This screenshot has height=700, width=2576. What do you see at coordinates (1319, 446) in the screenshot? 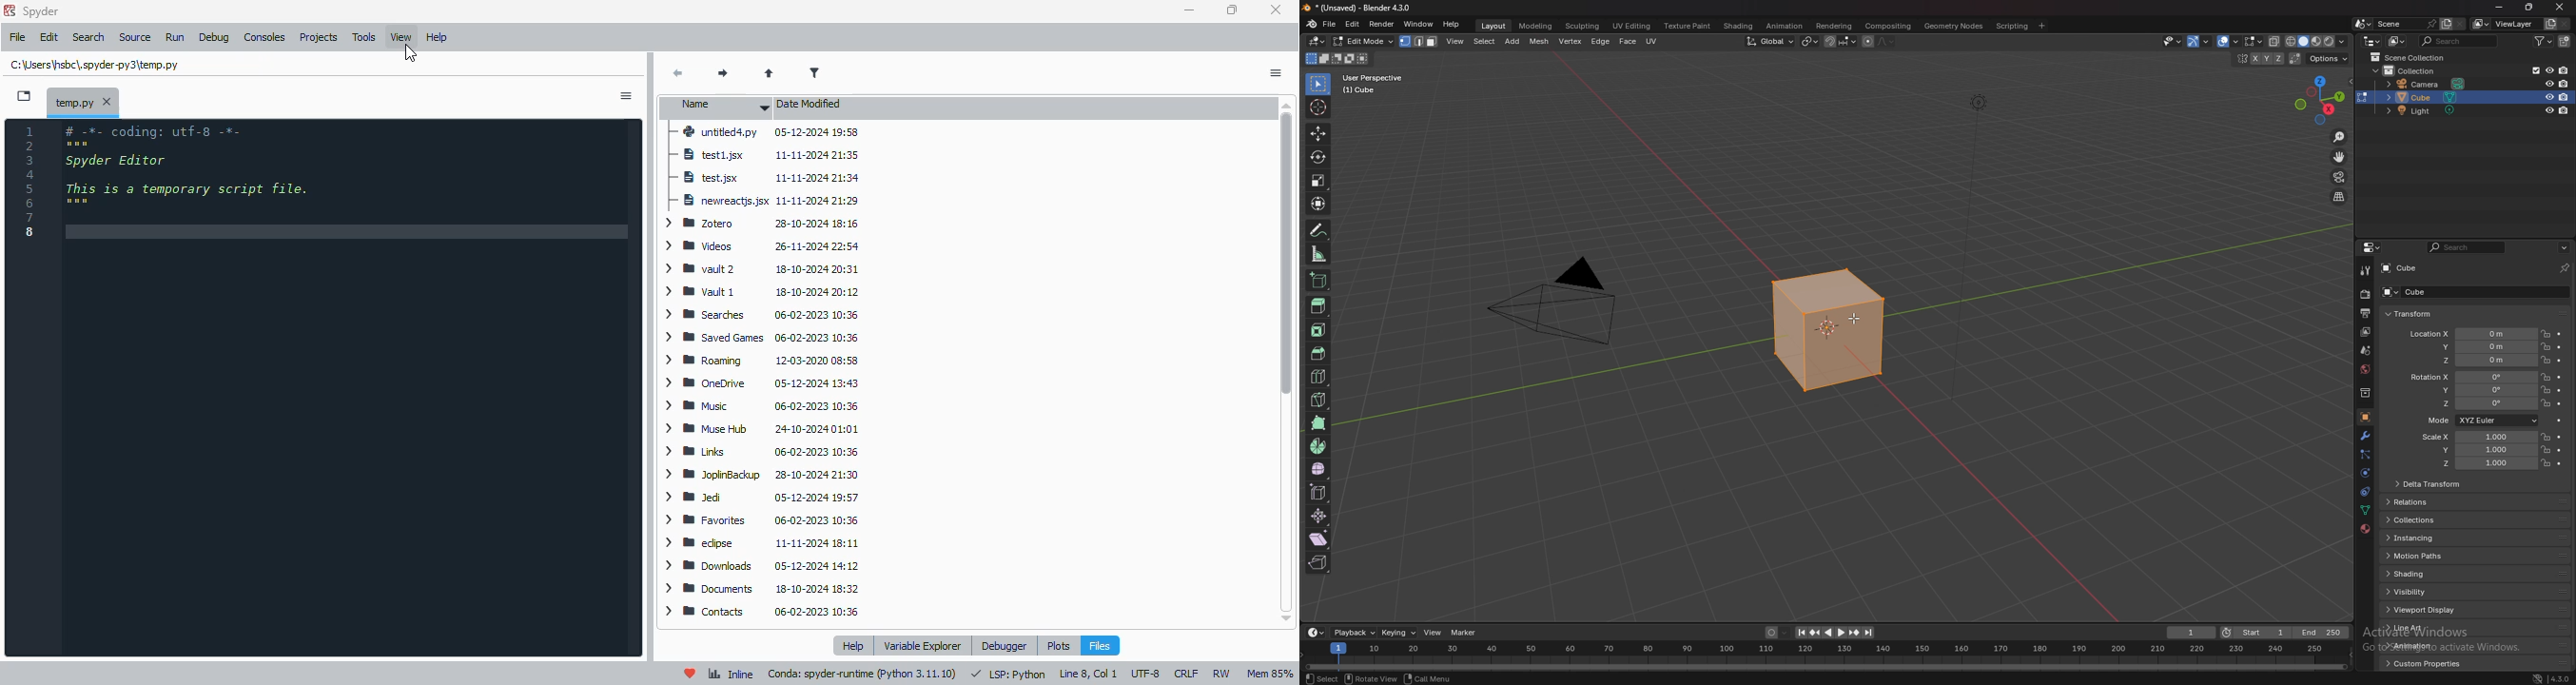
I see `spin` at bounding box center [1319, 446].